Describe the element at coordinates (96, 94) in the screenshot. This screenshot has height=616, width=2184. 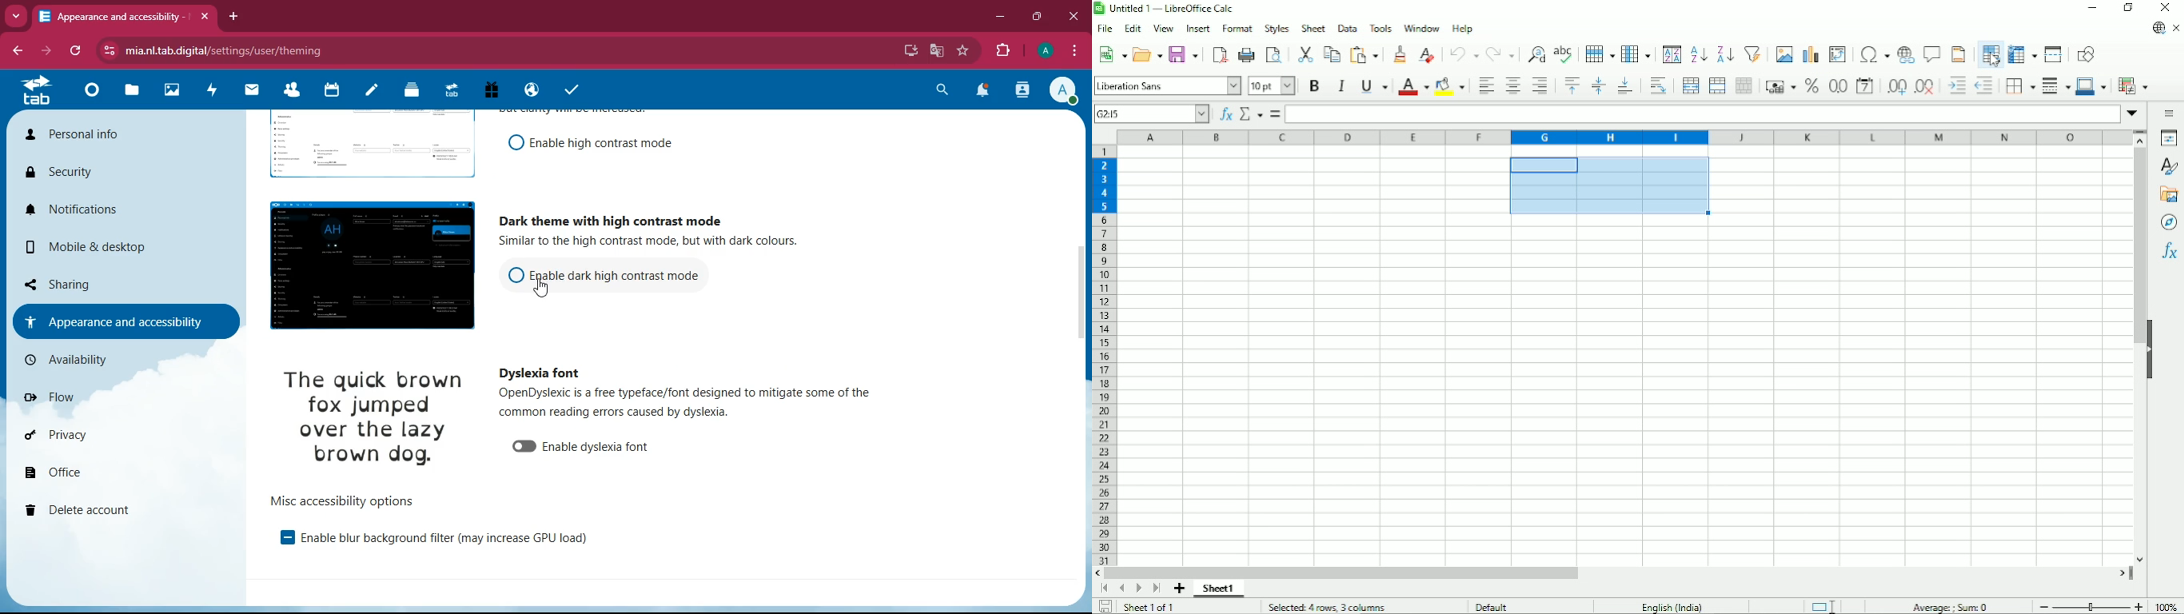
I see `home` at that location.